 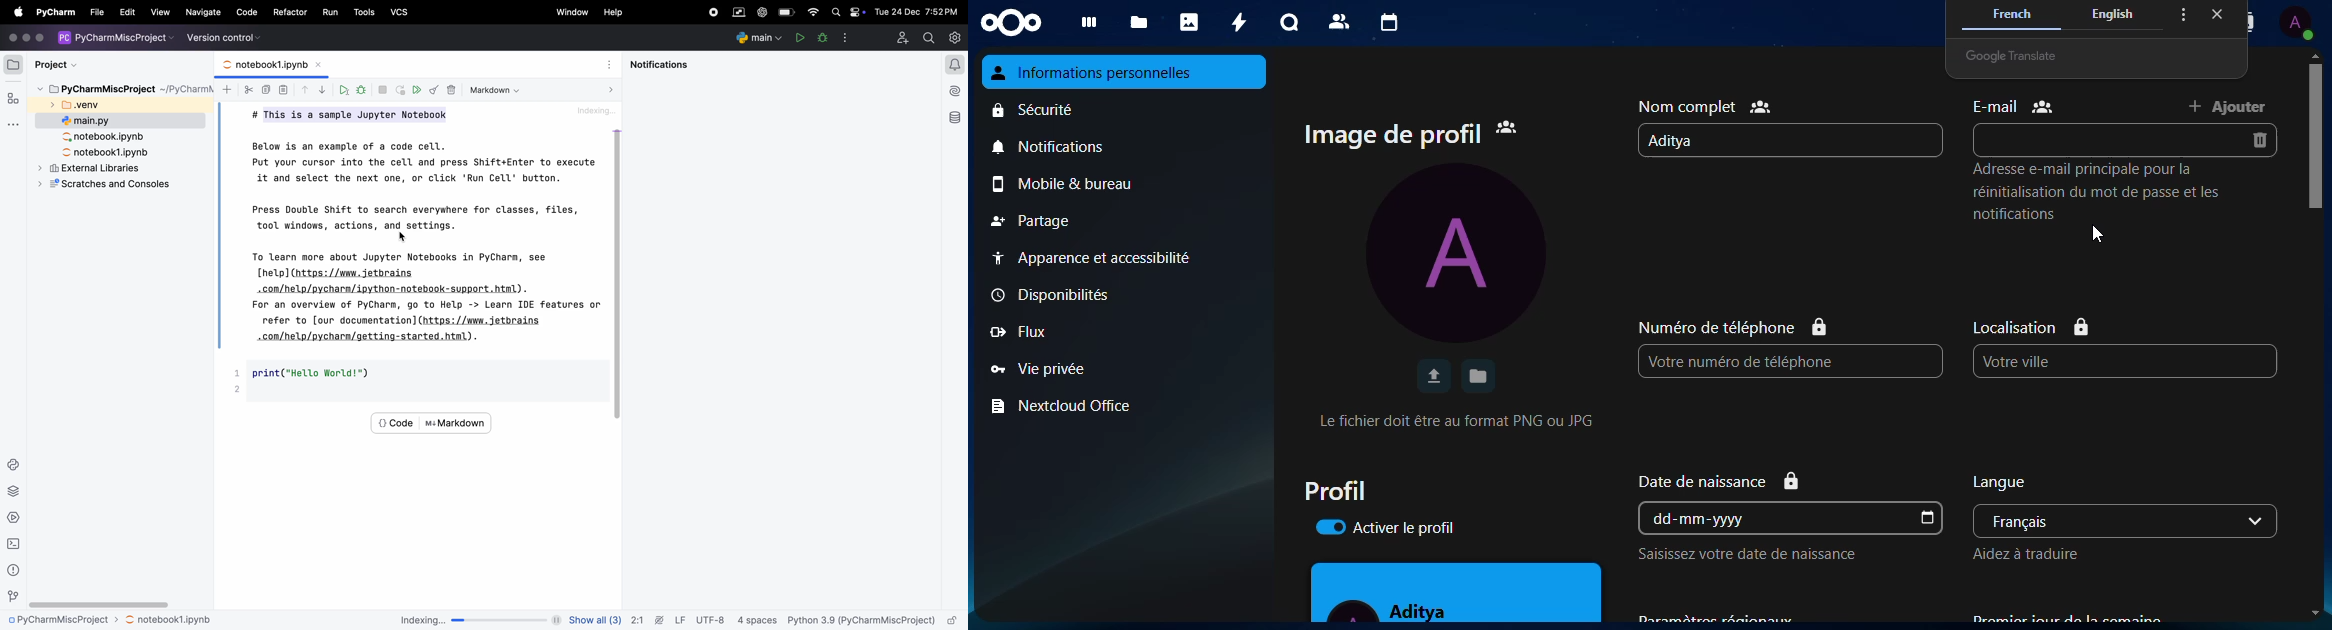 What do you see at coordinates (1388, 23) in the screenshot?
I see `calendar` at bounding box center [1388, 23].